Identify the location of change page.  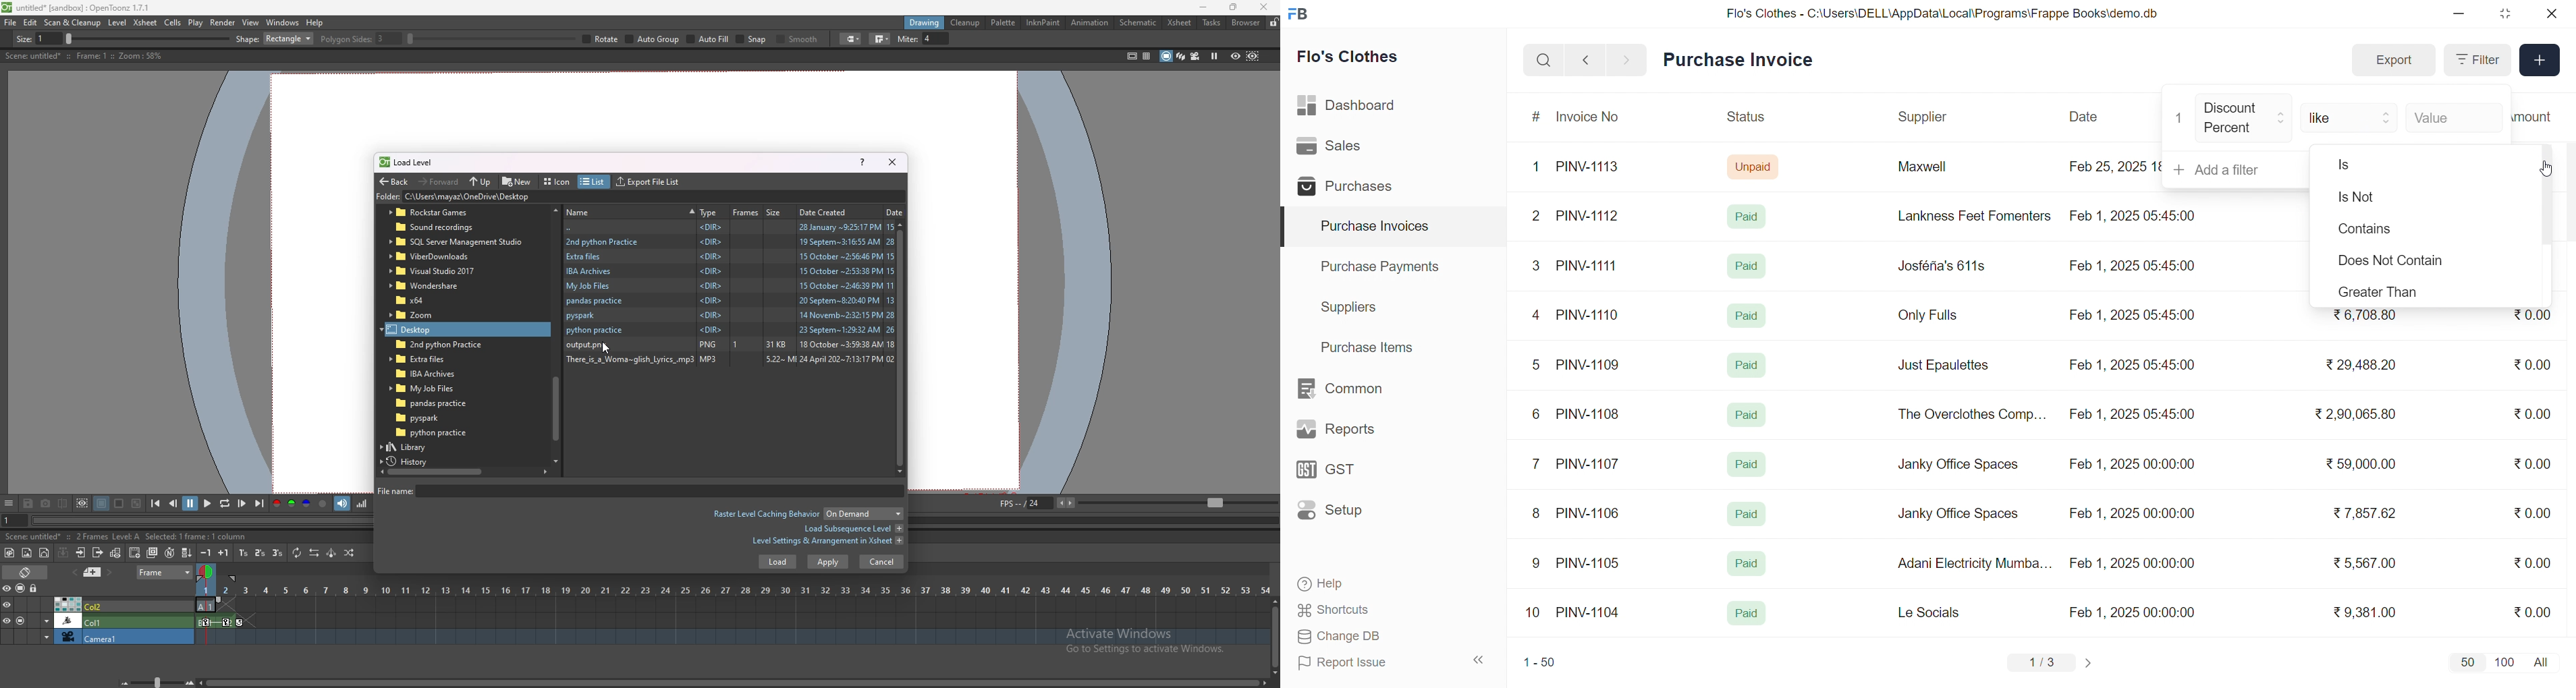
(2090, 662).